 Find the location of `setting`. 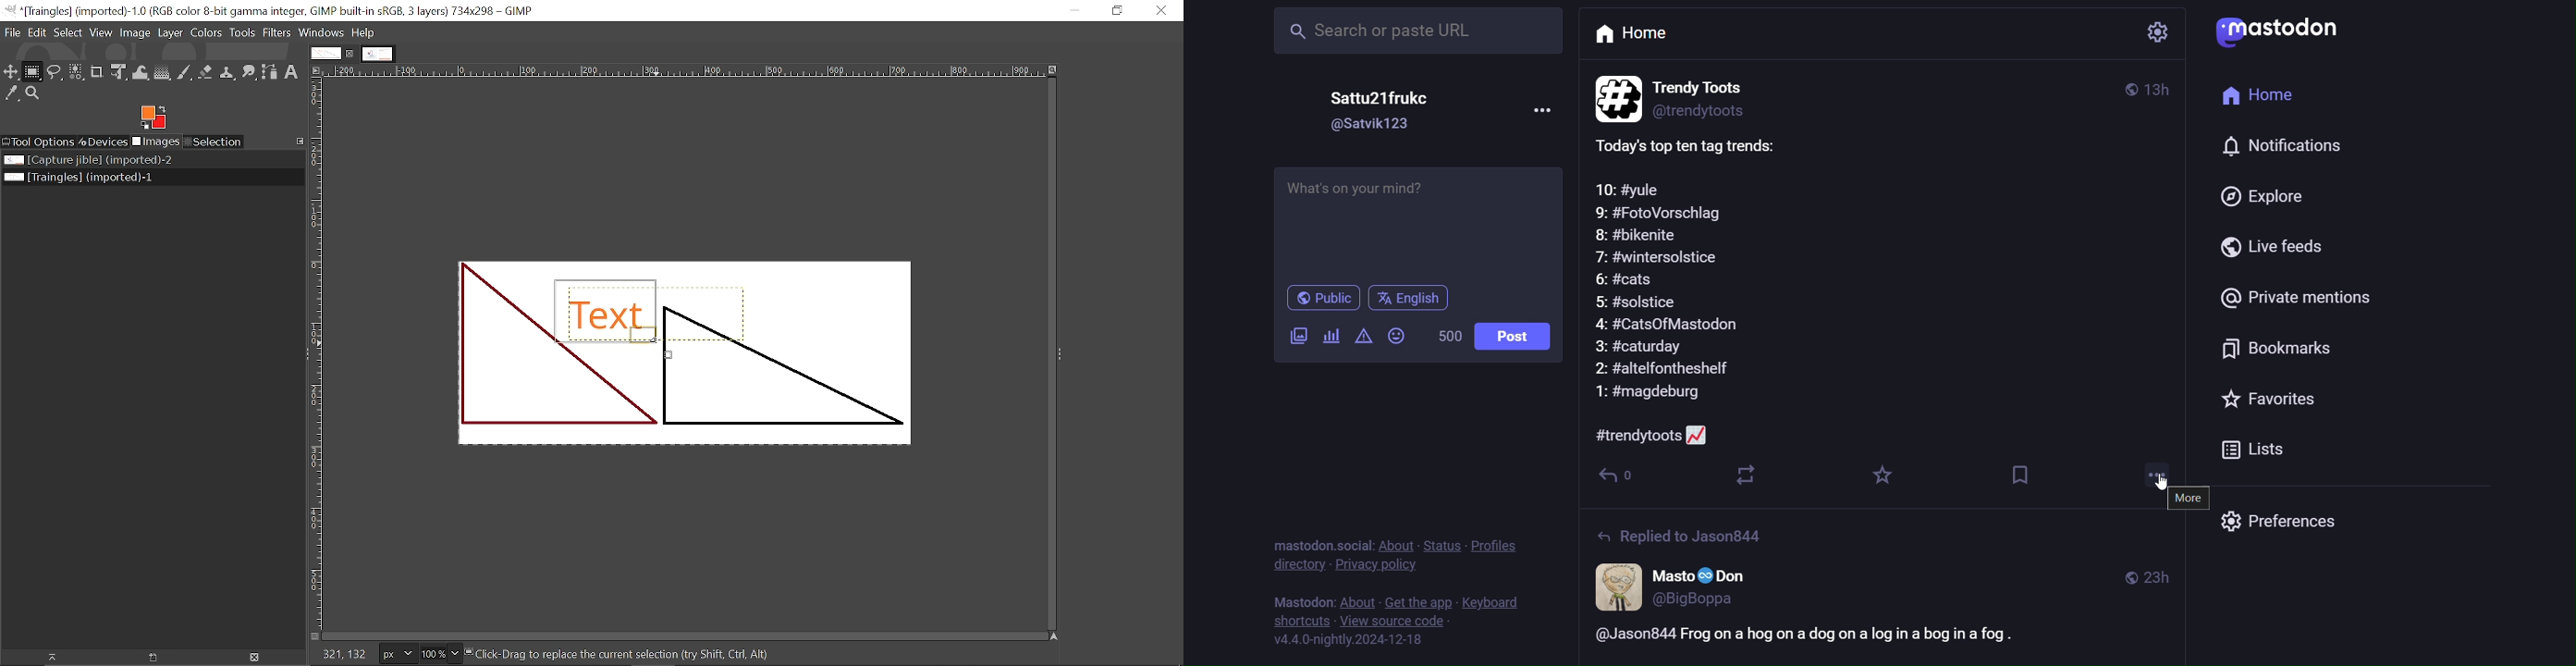

setting is located at coordinates (2156, 34).